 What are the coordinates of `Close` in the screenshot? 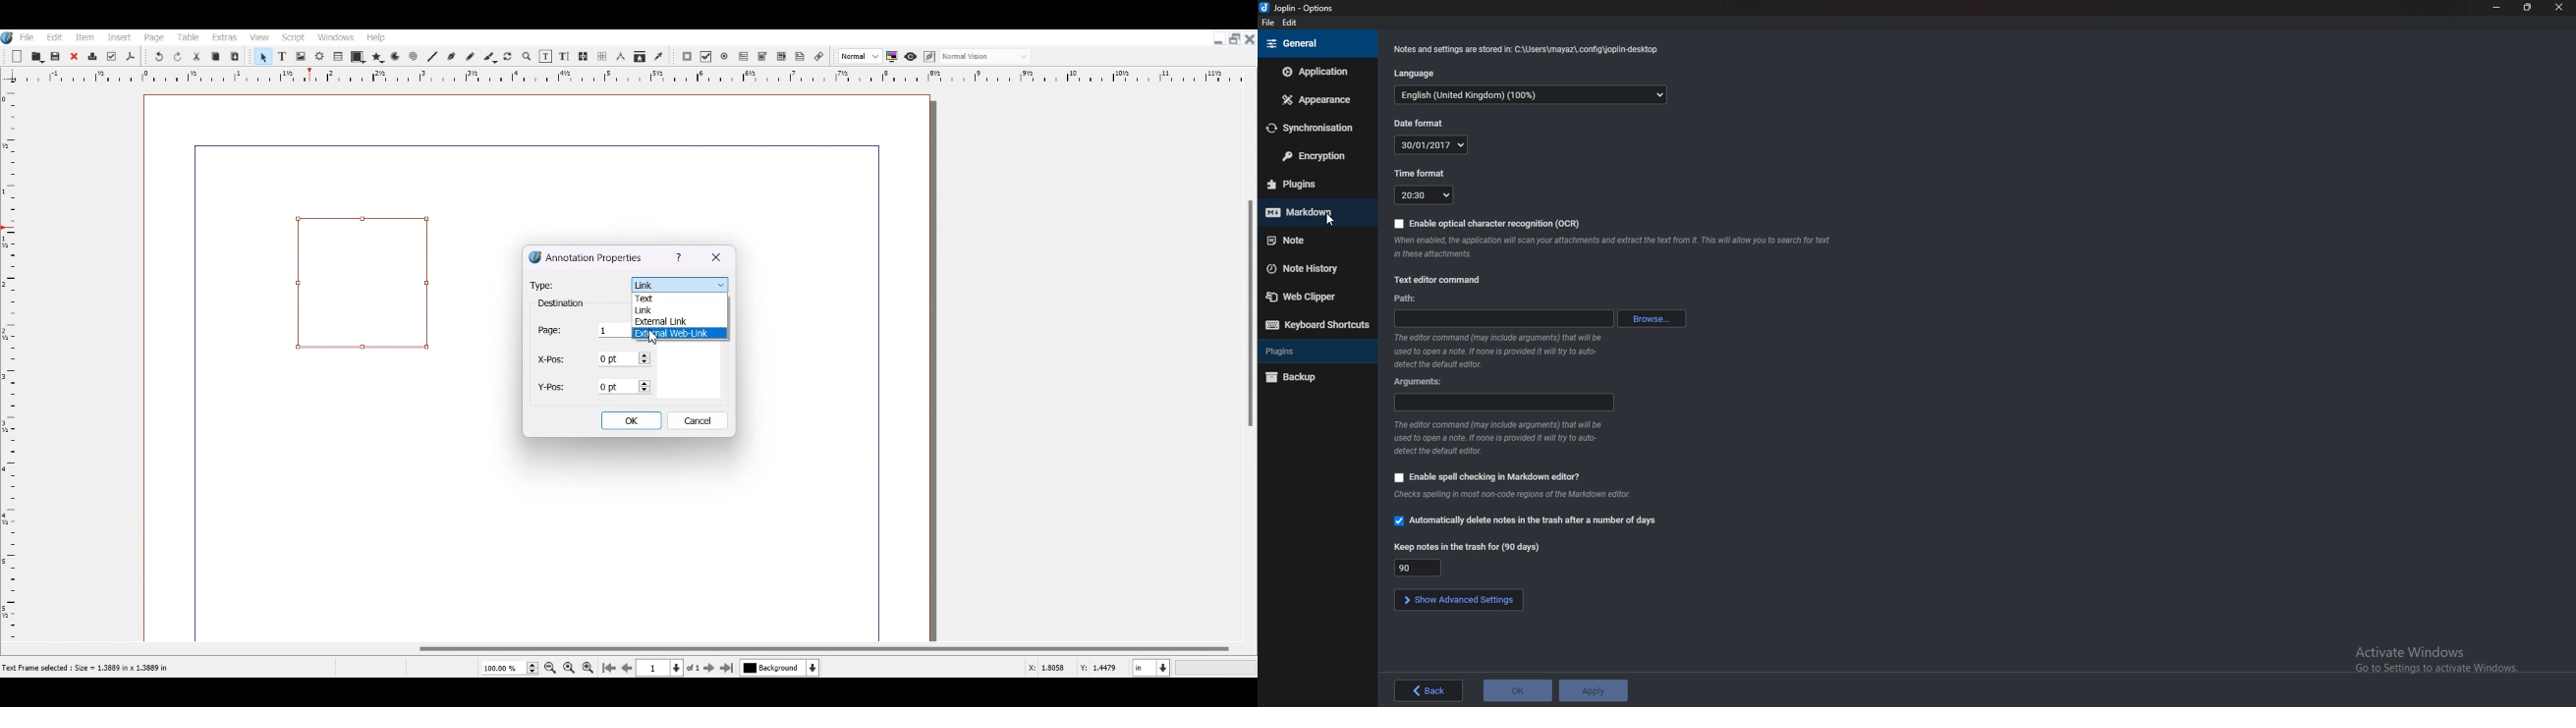 It's located at (715, 257).